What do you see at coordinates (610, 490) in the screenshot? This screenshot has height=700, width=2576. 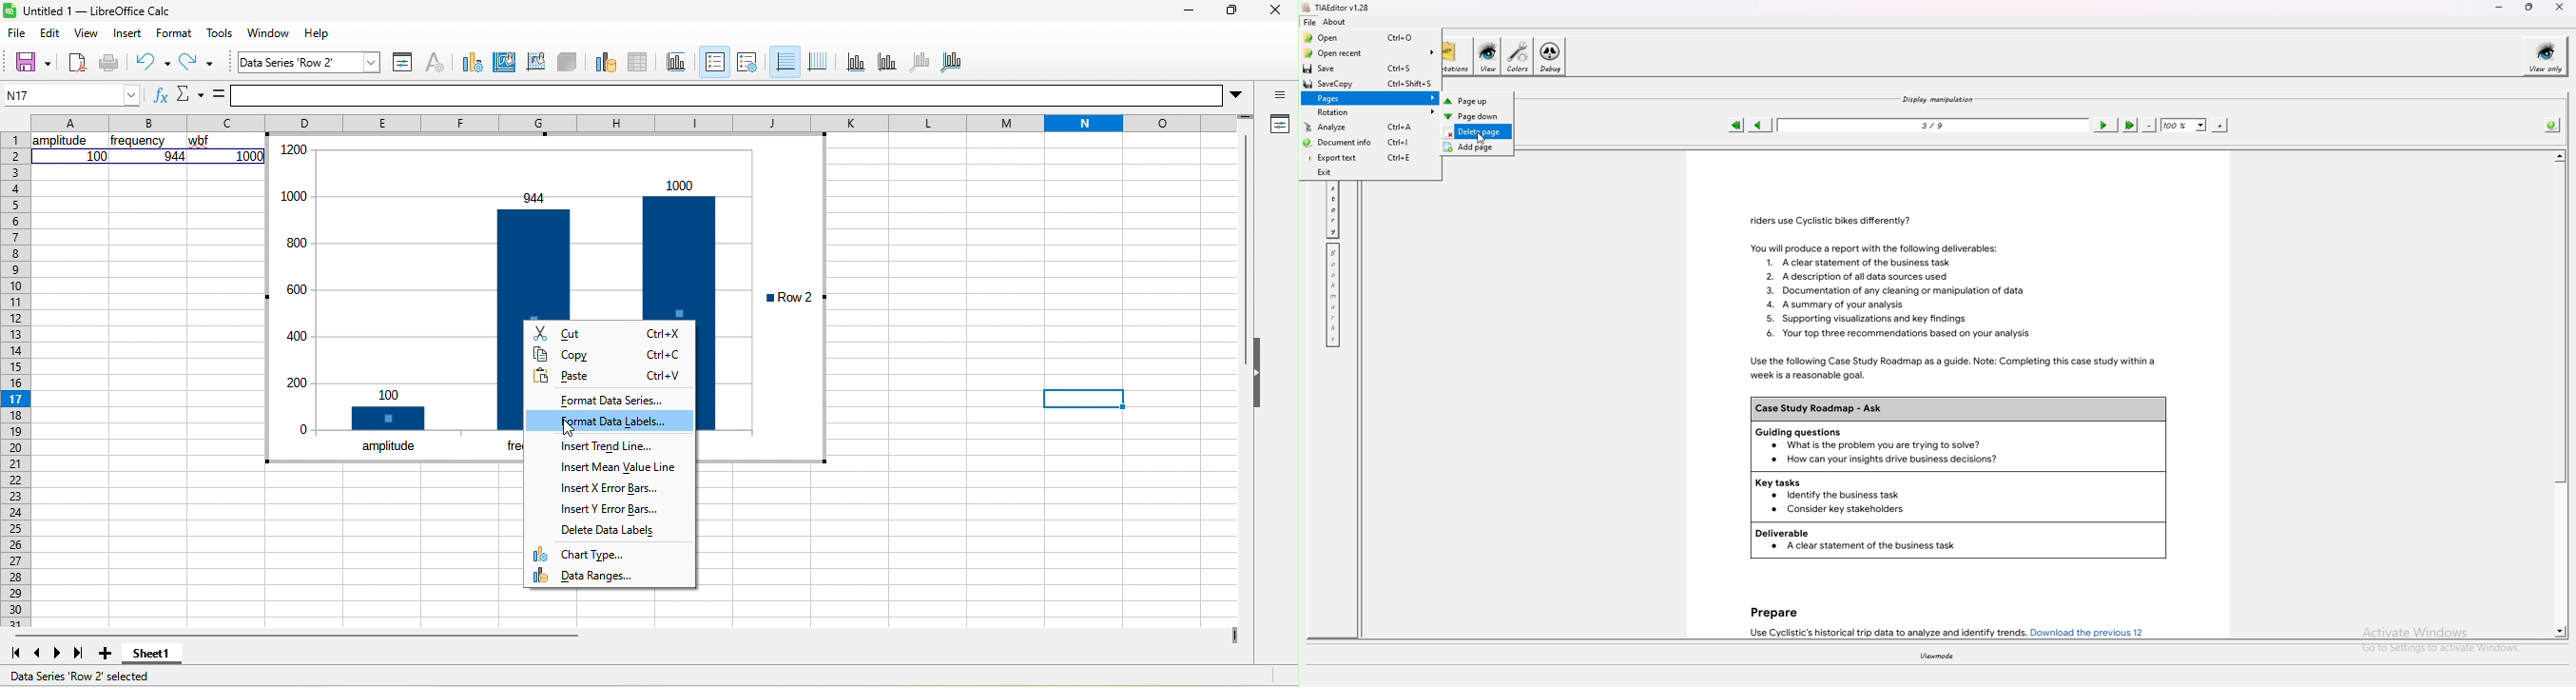 I see `insert x error bars` at bounding box center [610, 490].